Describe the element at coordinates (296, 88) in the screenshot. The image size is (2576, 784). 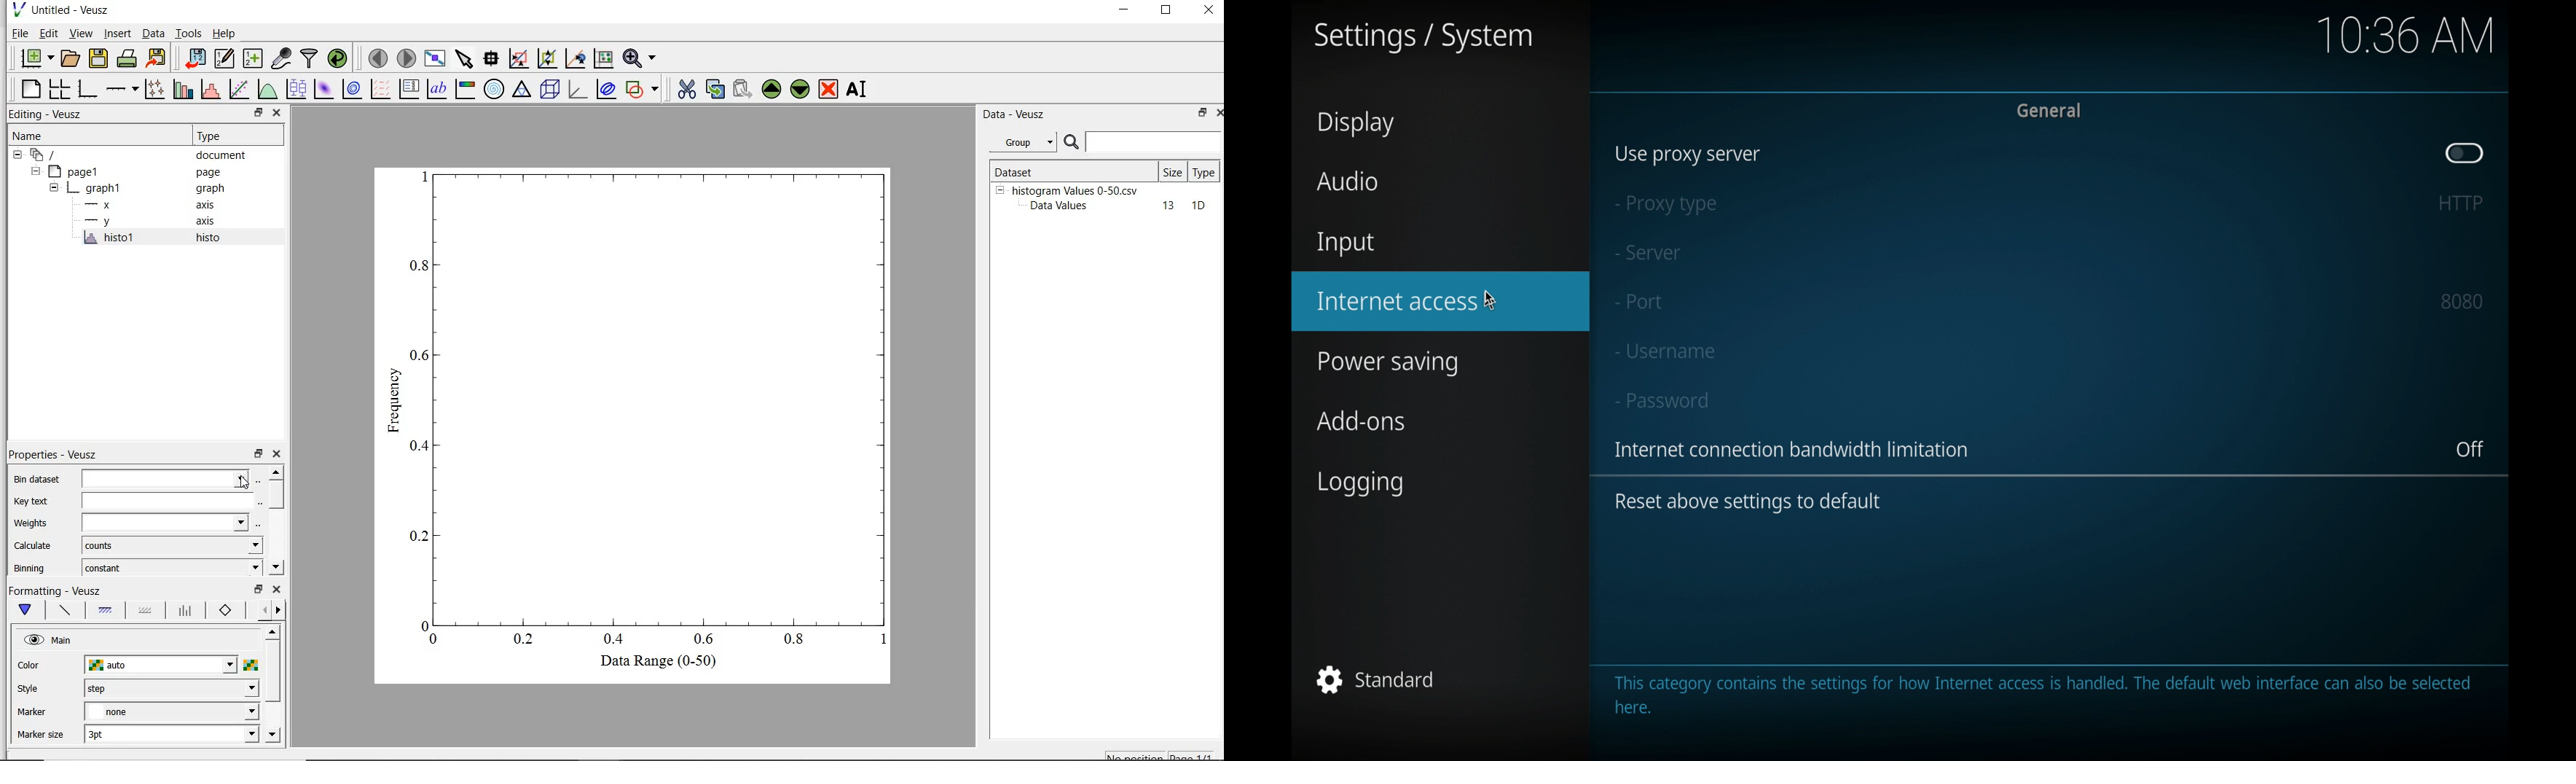
I see `plot boxplots` at that location.